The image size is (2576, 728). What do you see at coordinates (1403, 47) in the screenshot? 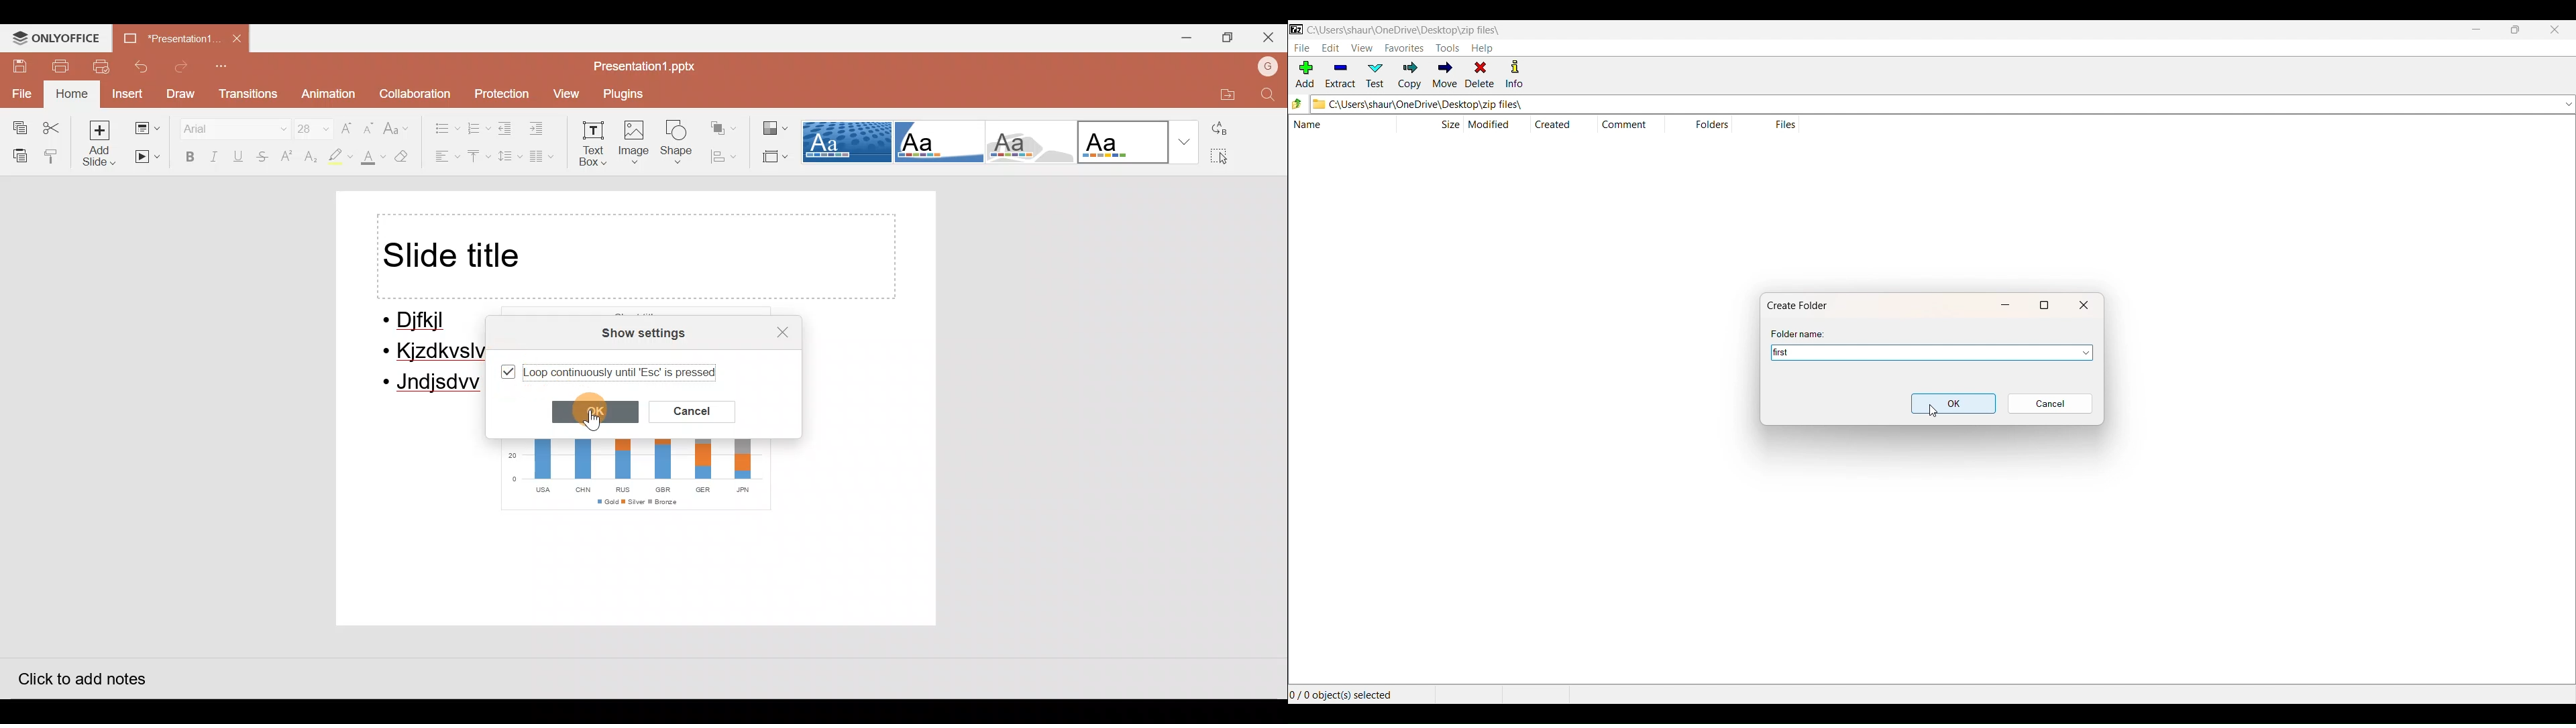
I see `FAVORITES` at bounding box center [1403, 47].